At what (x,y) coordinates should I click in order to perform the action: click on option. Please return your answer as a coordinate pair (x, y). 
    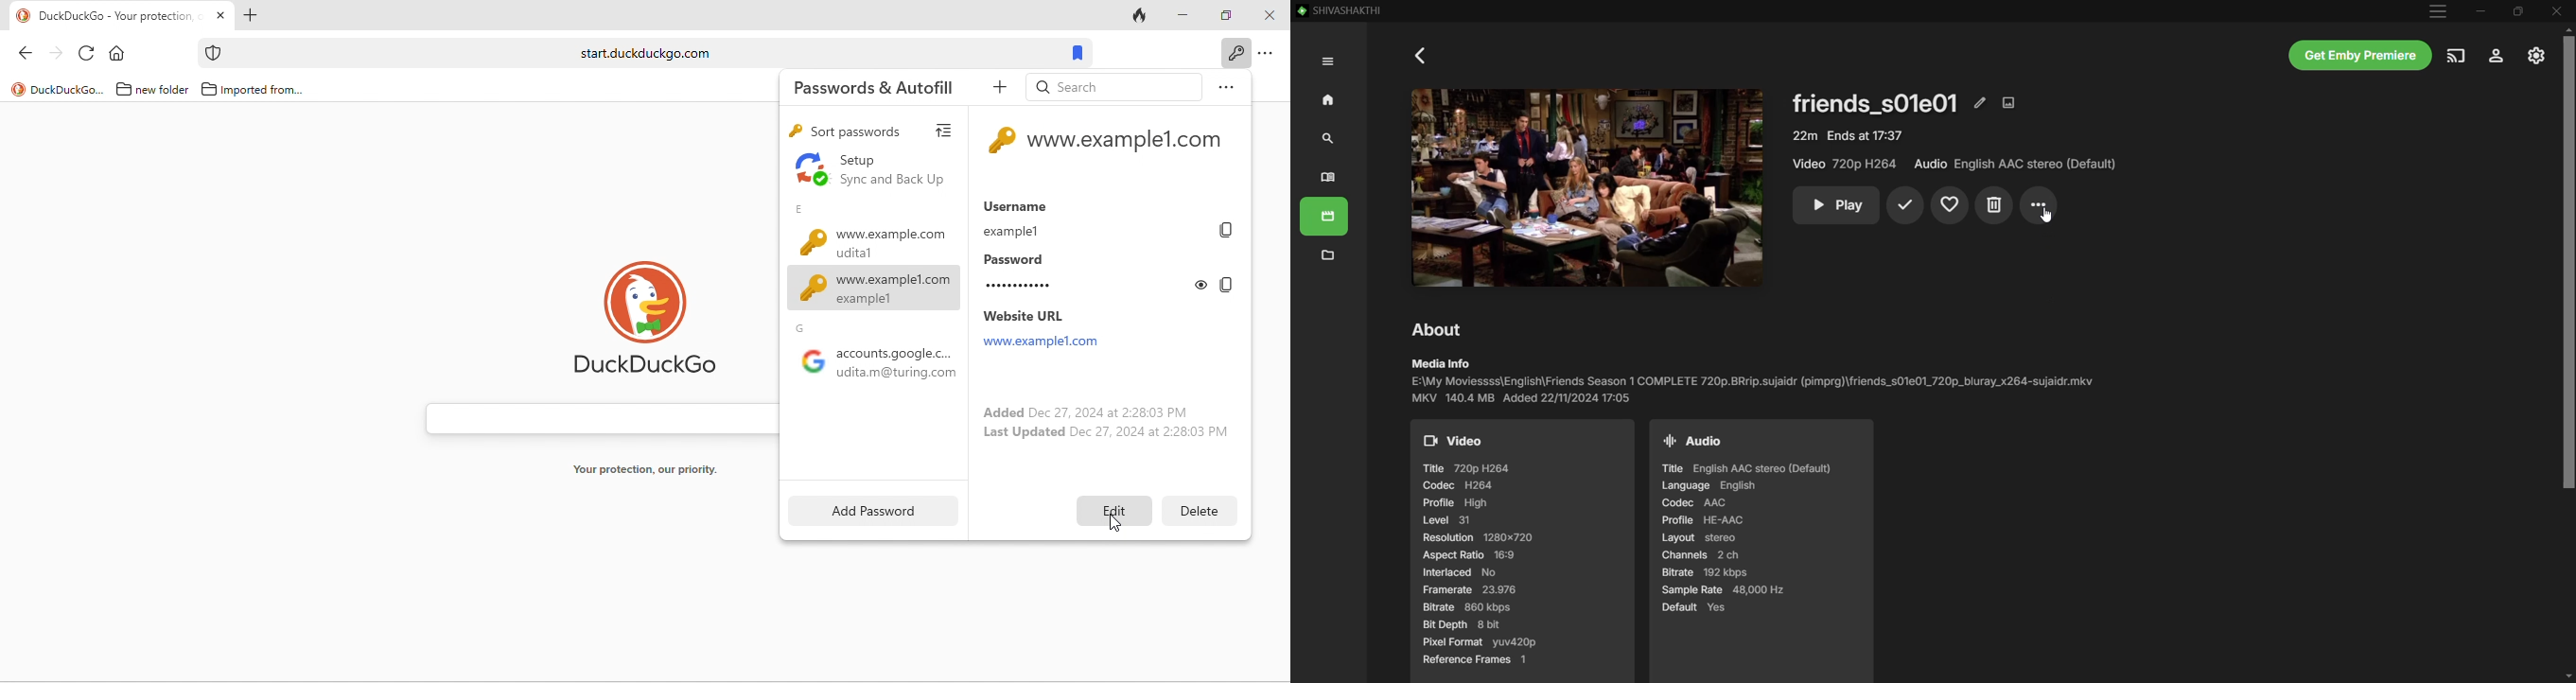
    Looking at the image, I should click on (1222, 90).